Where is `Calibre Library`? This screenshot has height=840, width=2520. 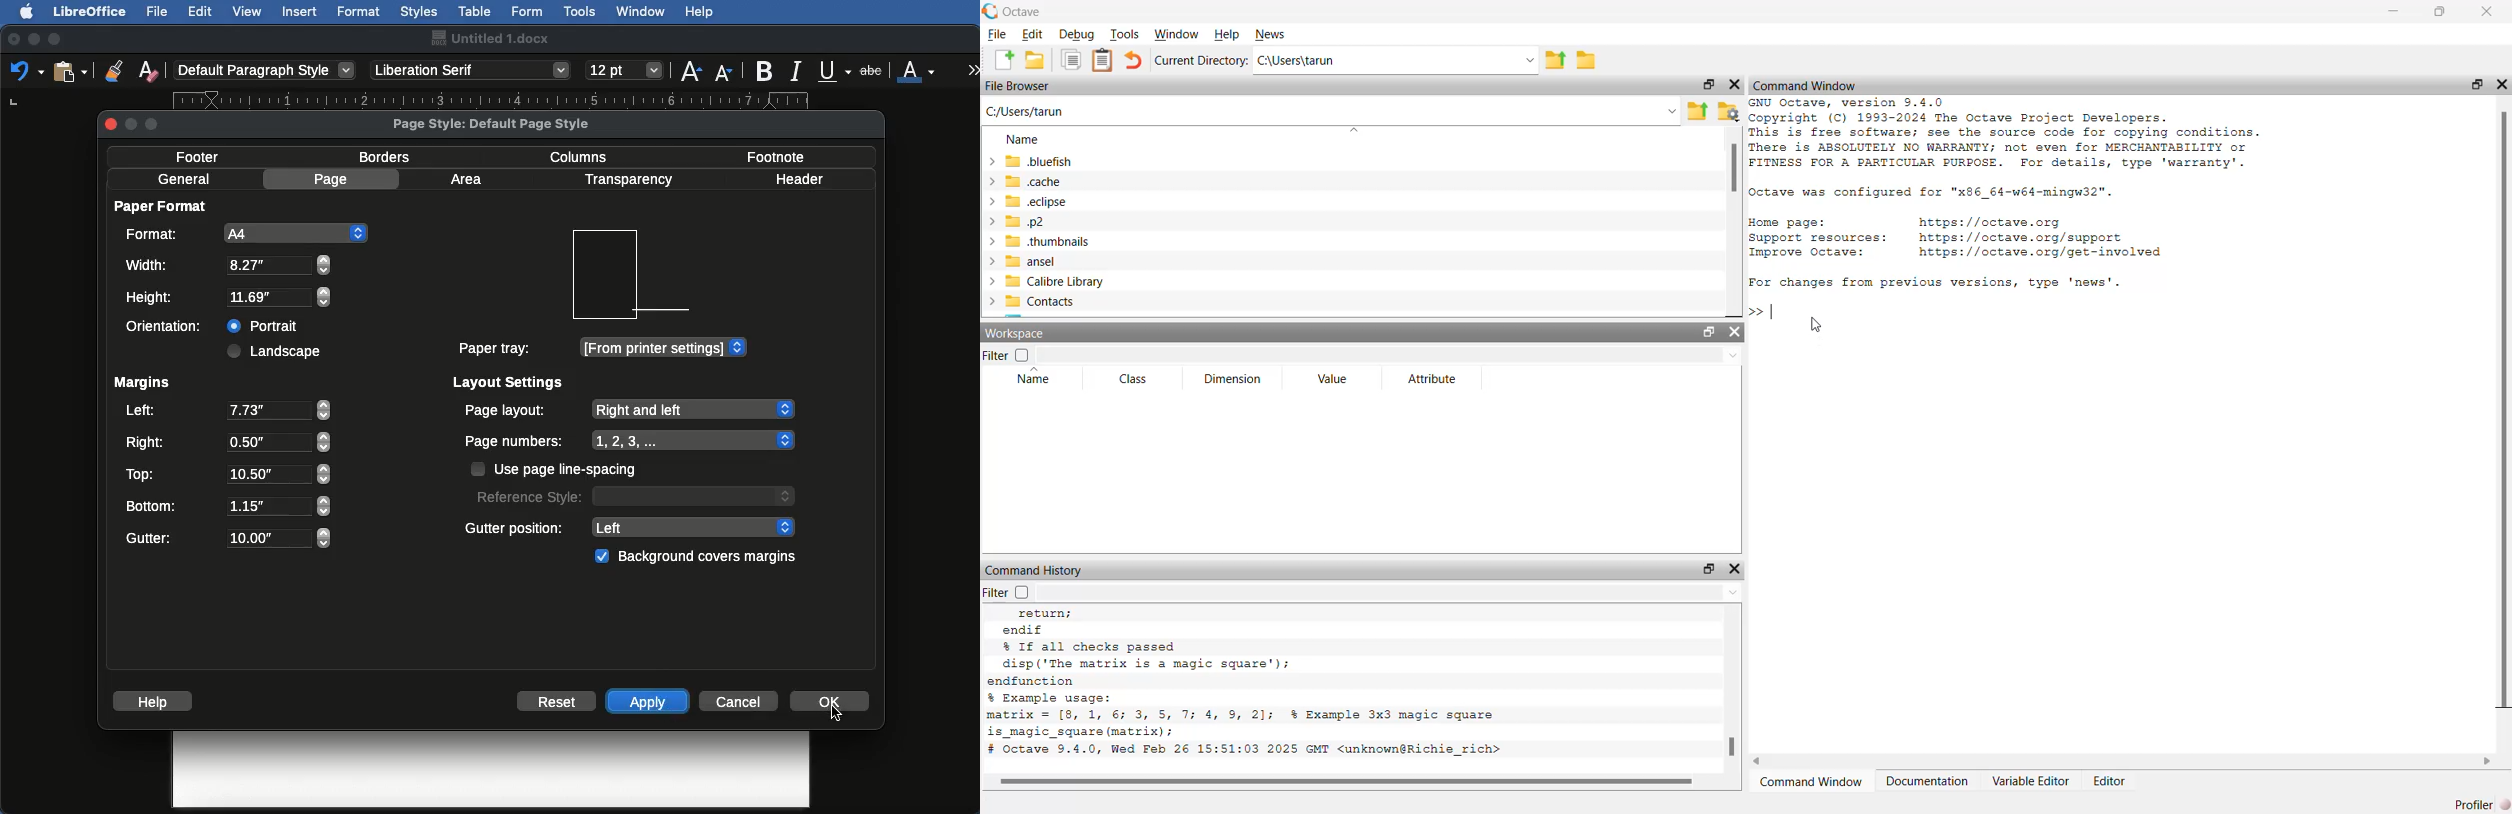 Calibre Library is located at coordinates (1044, 281).